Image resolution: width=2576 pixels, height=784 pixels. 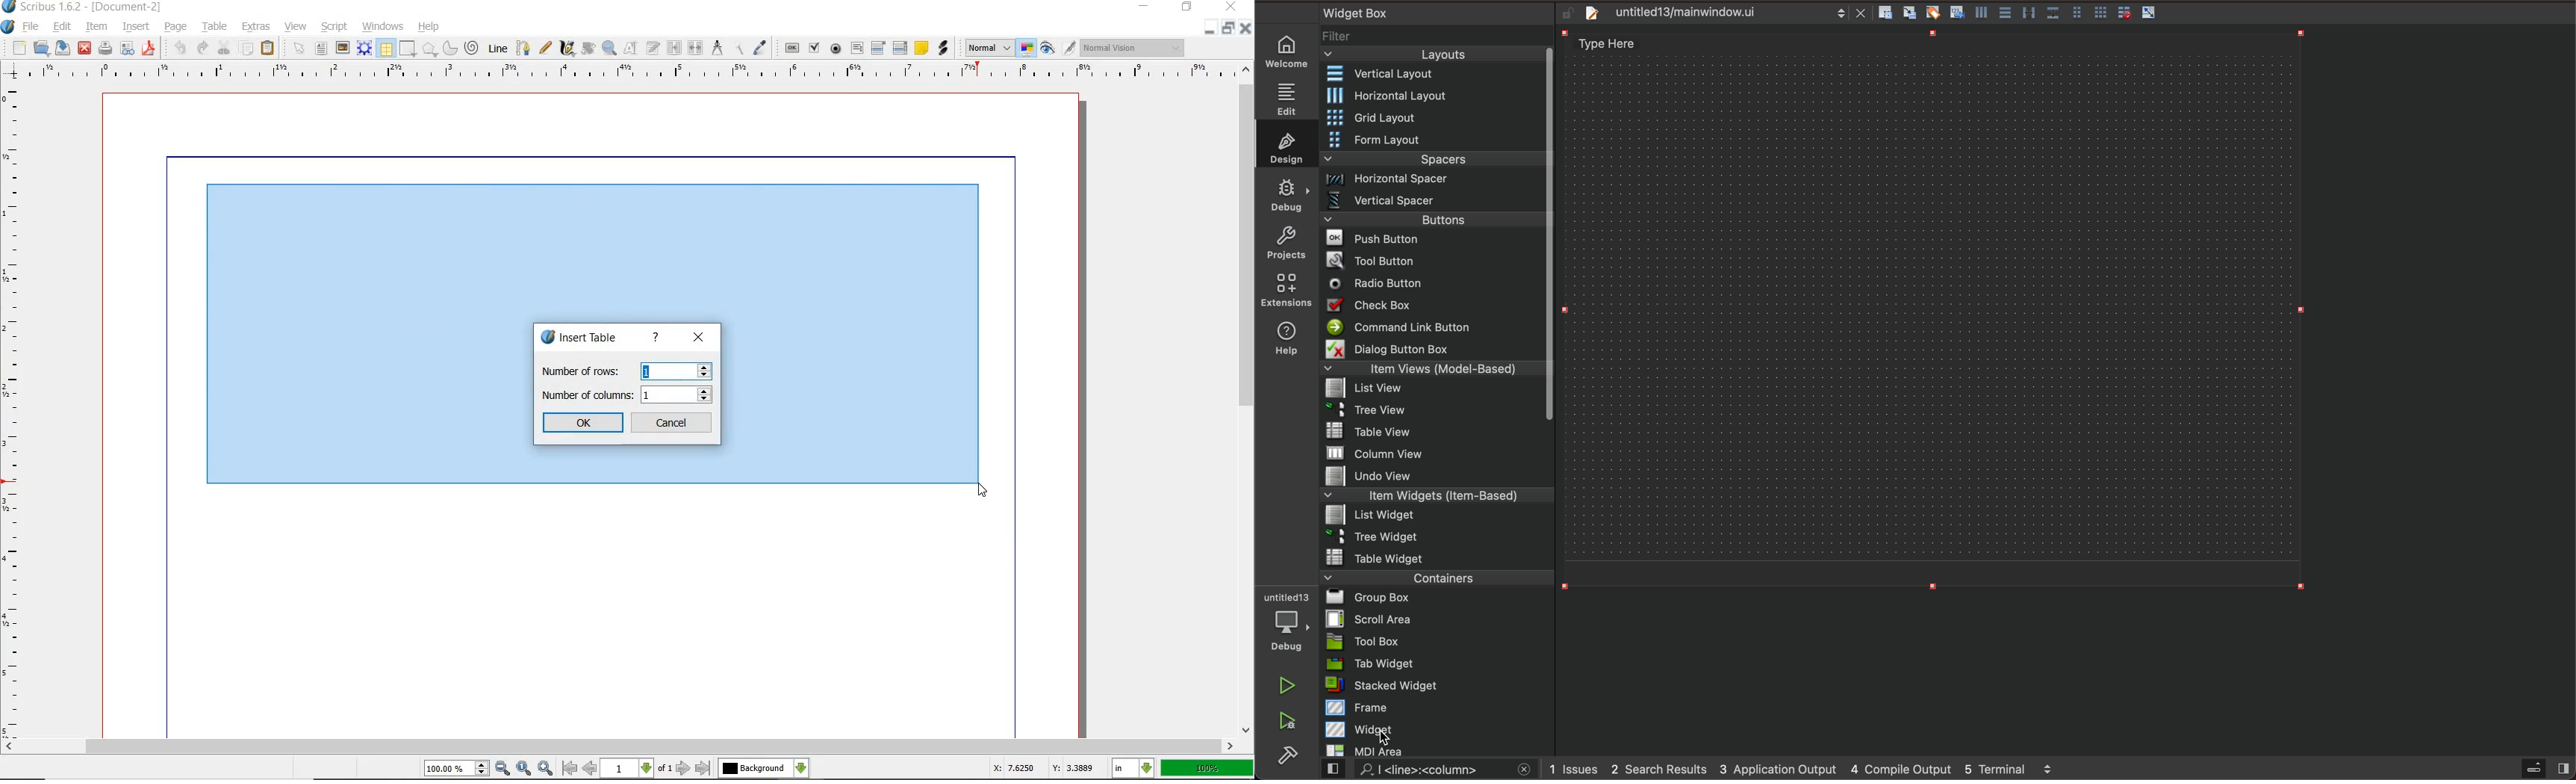 What do you see at coordinates (1959, 11) in the screenshot?
I see `tab order` at bounding box center [1959, 11].